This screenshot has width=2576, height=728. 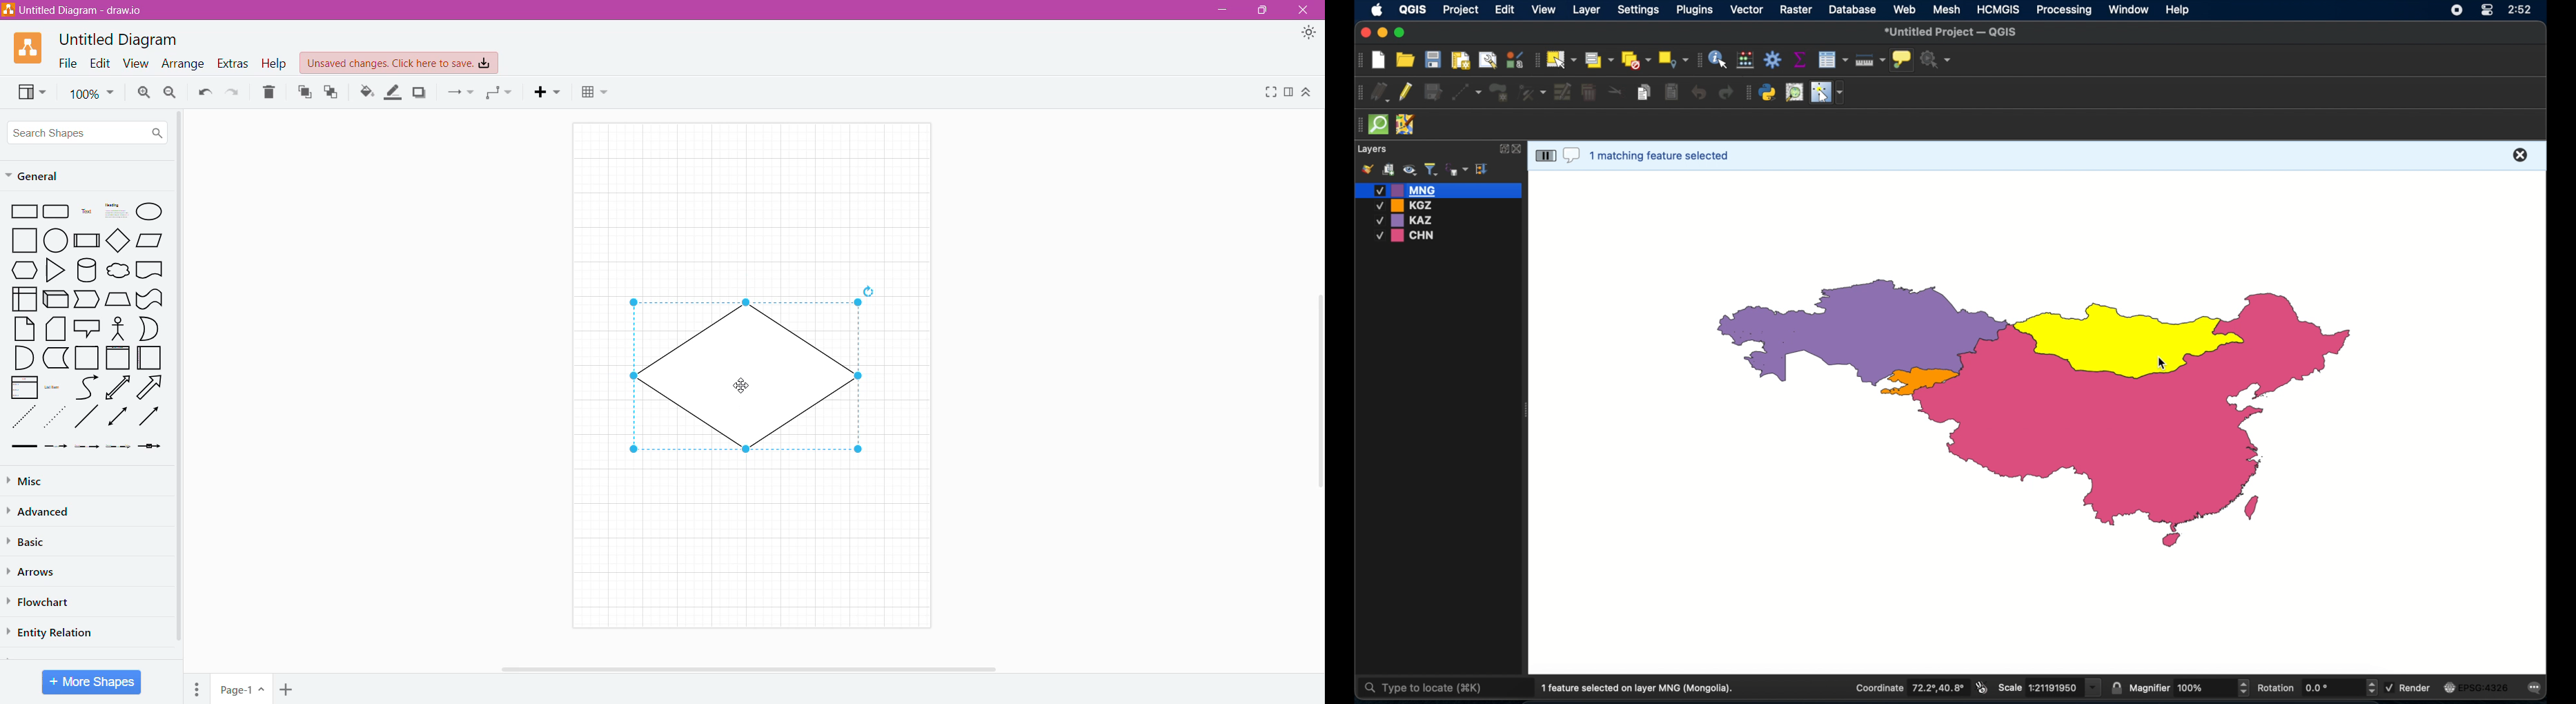 What do you see at coordinates (1500, 91) in the screenshot?
I see `add polygon feature` at bounding box center [1500, 91].